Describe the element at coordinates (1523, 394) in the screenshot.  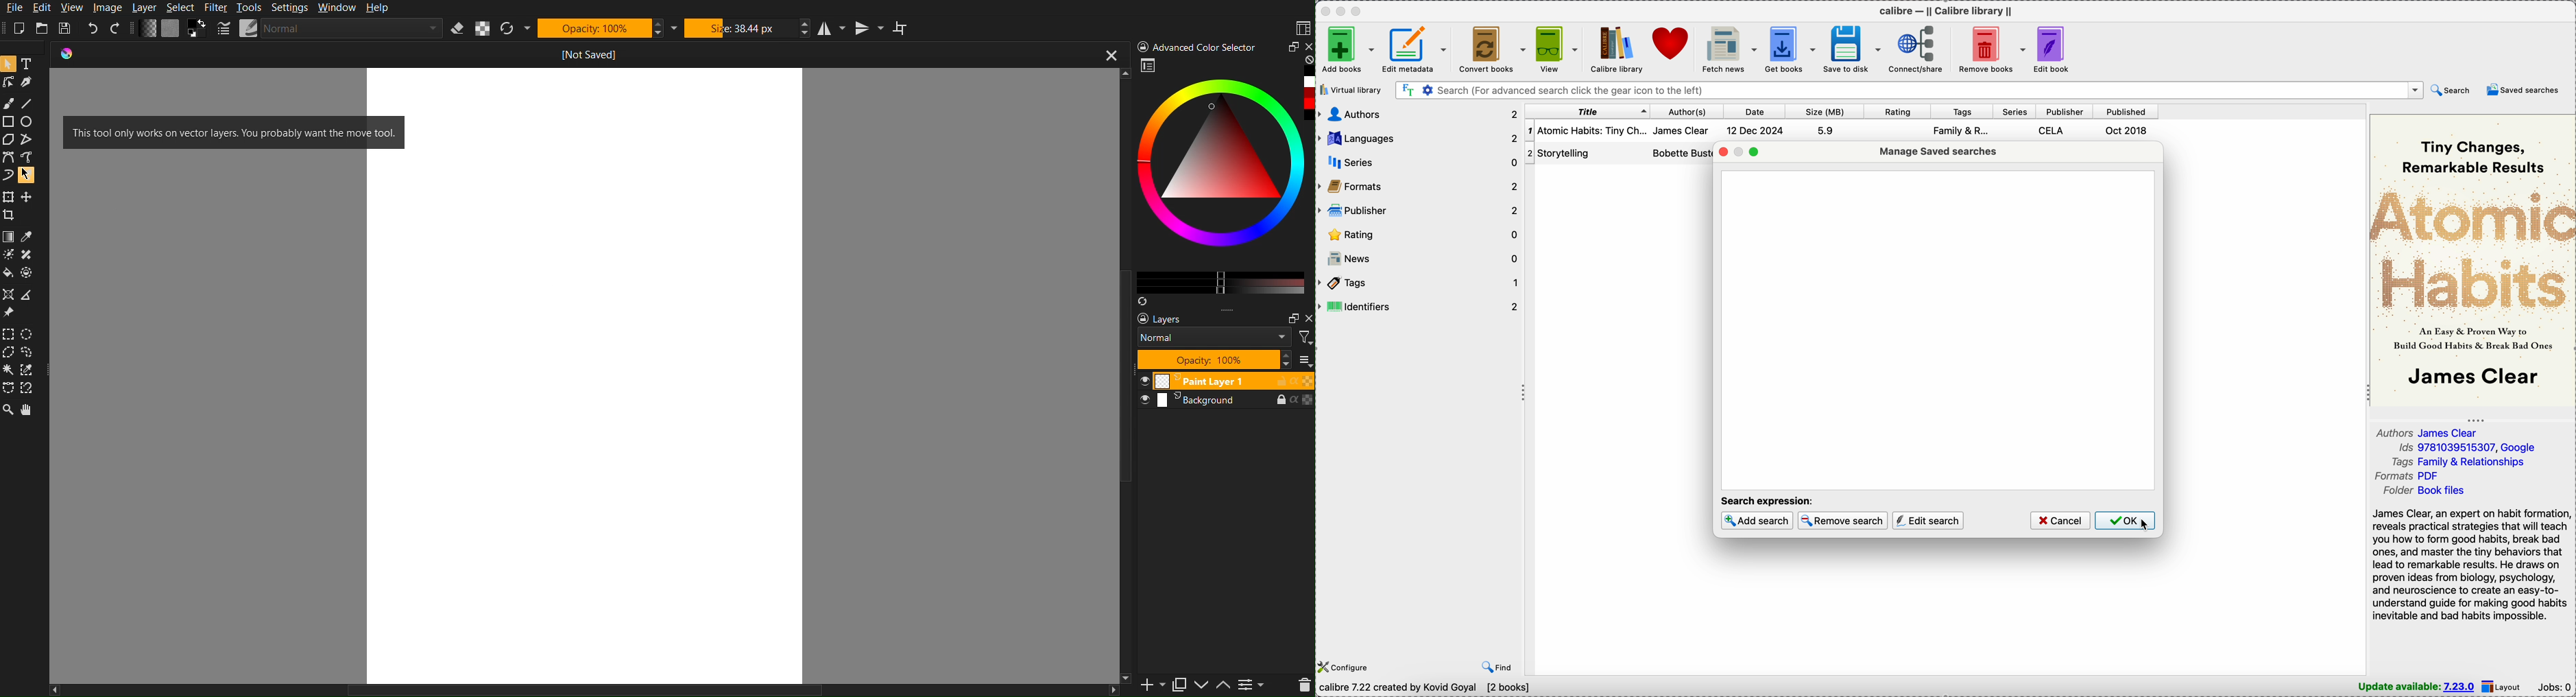
I see `drag handle` at that location.